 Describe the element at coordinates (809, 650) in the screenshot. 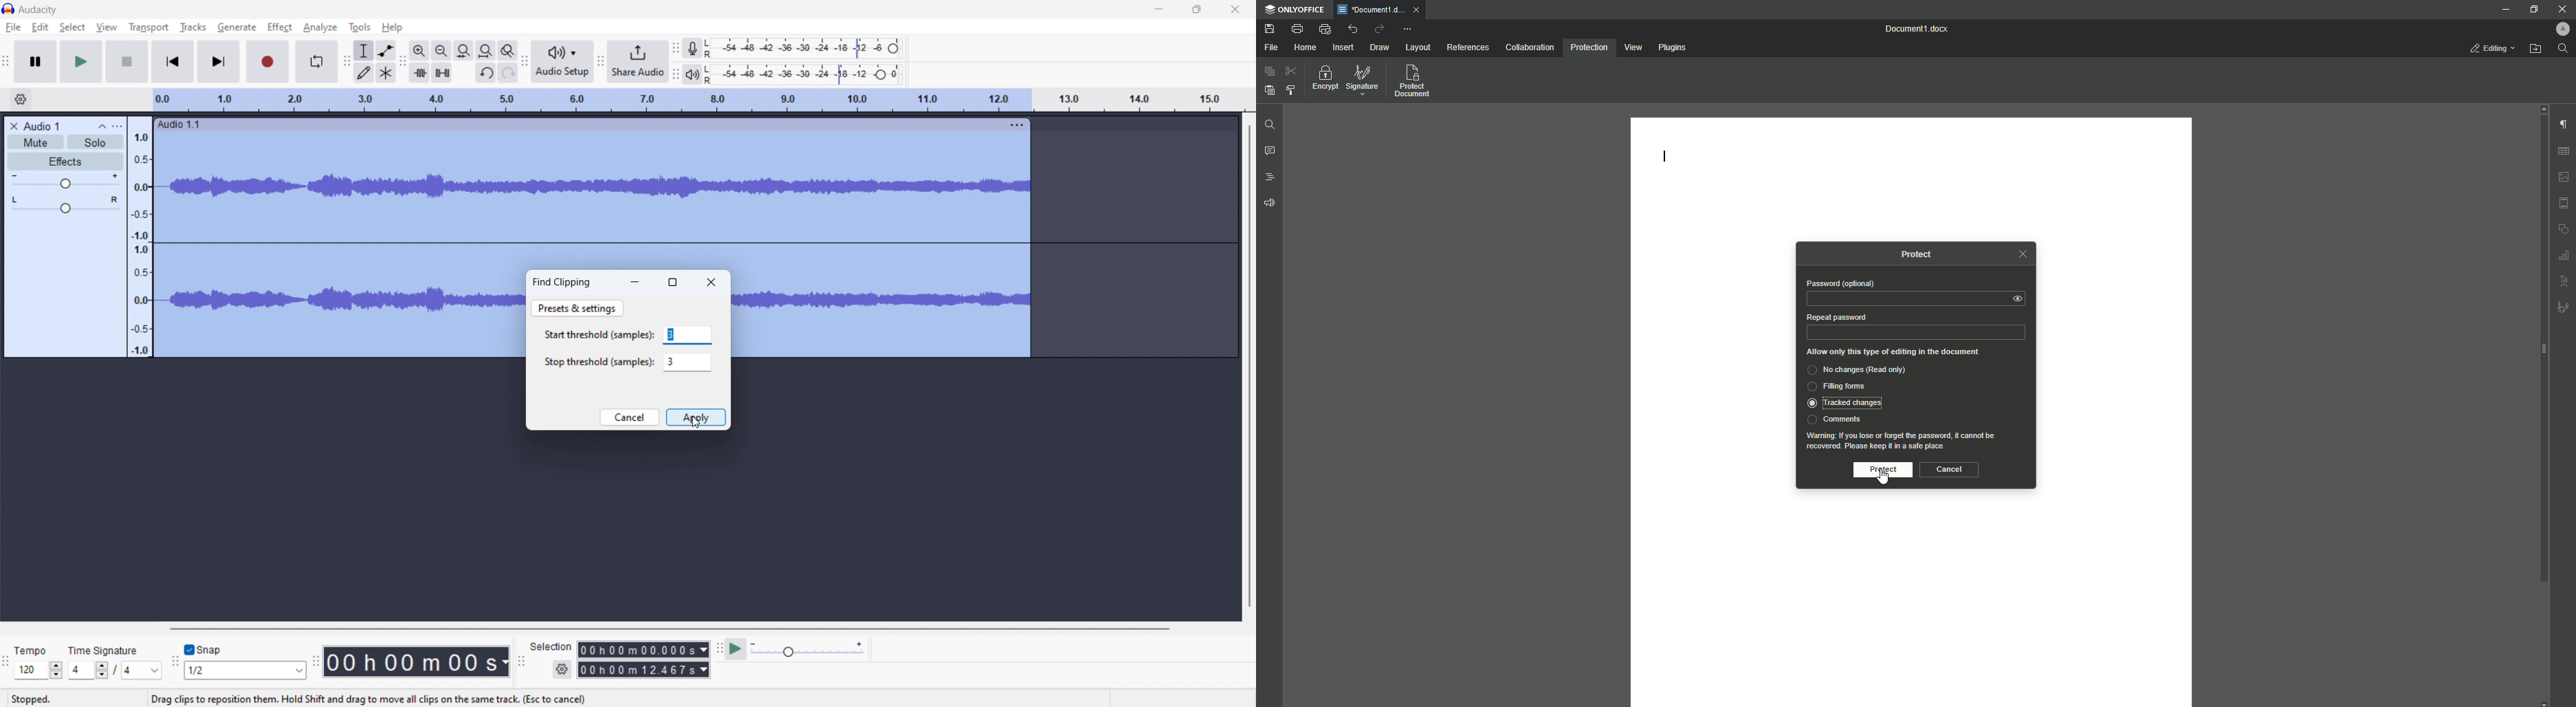

I see `playback speed` at that location.